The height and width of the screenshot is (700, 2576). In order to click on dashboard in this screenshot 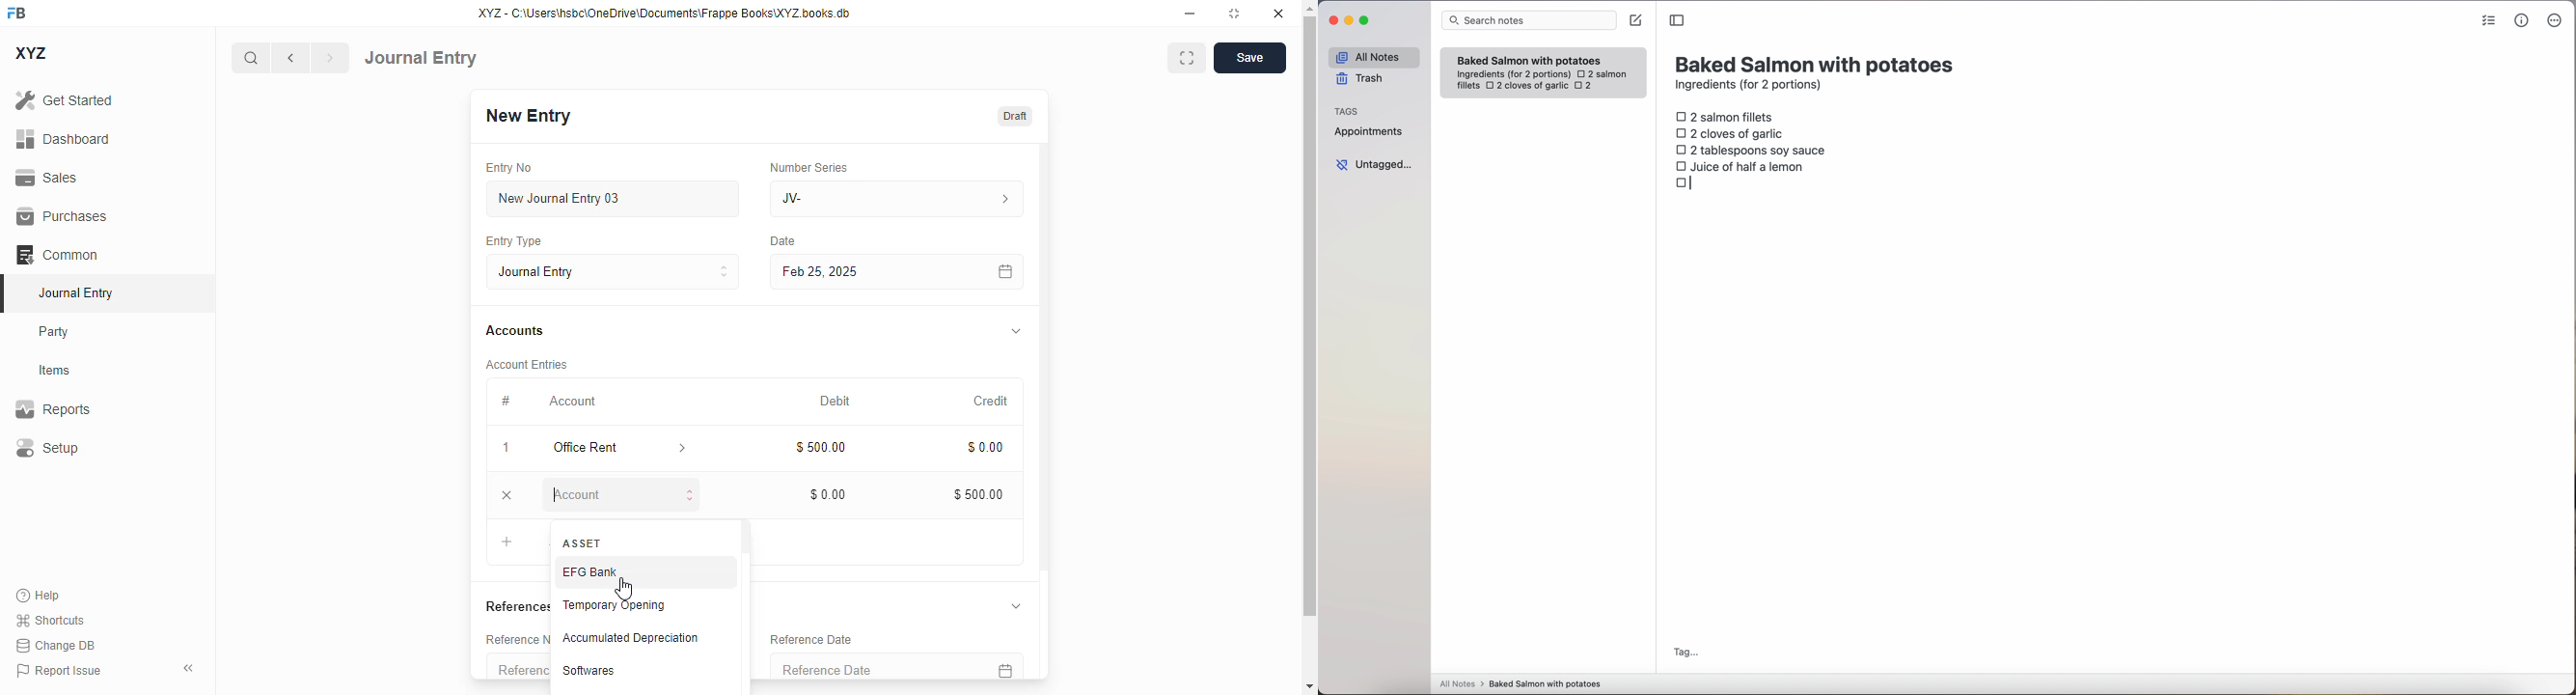, I will do `click(64, 139)`.